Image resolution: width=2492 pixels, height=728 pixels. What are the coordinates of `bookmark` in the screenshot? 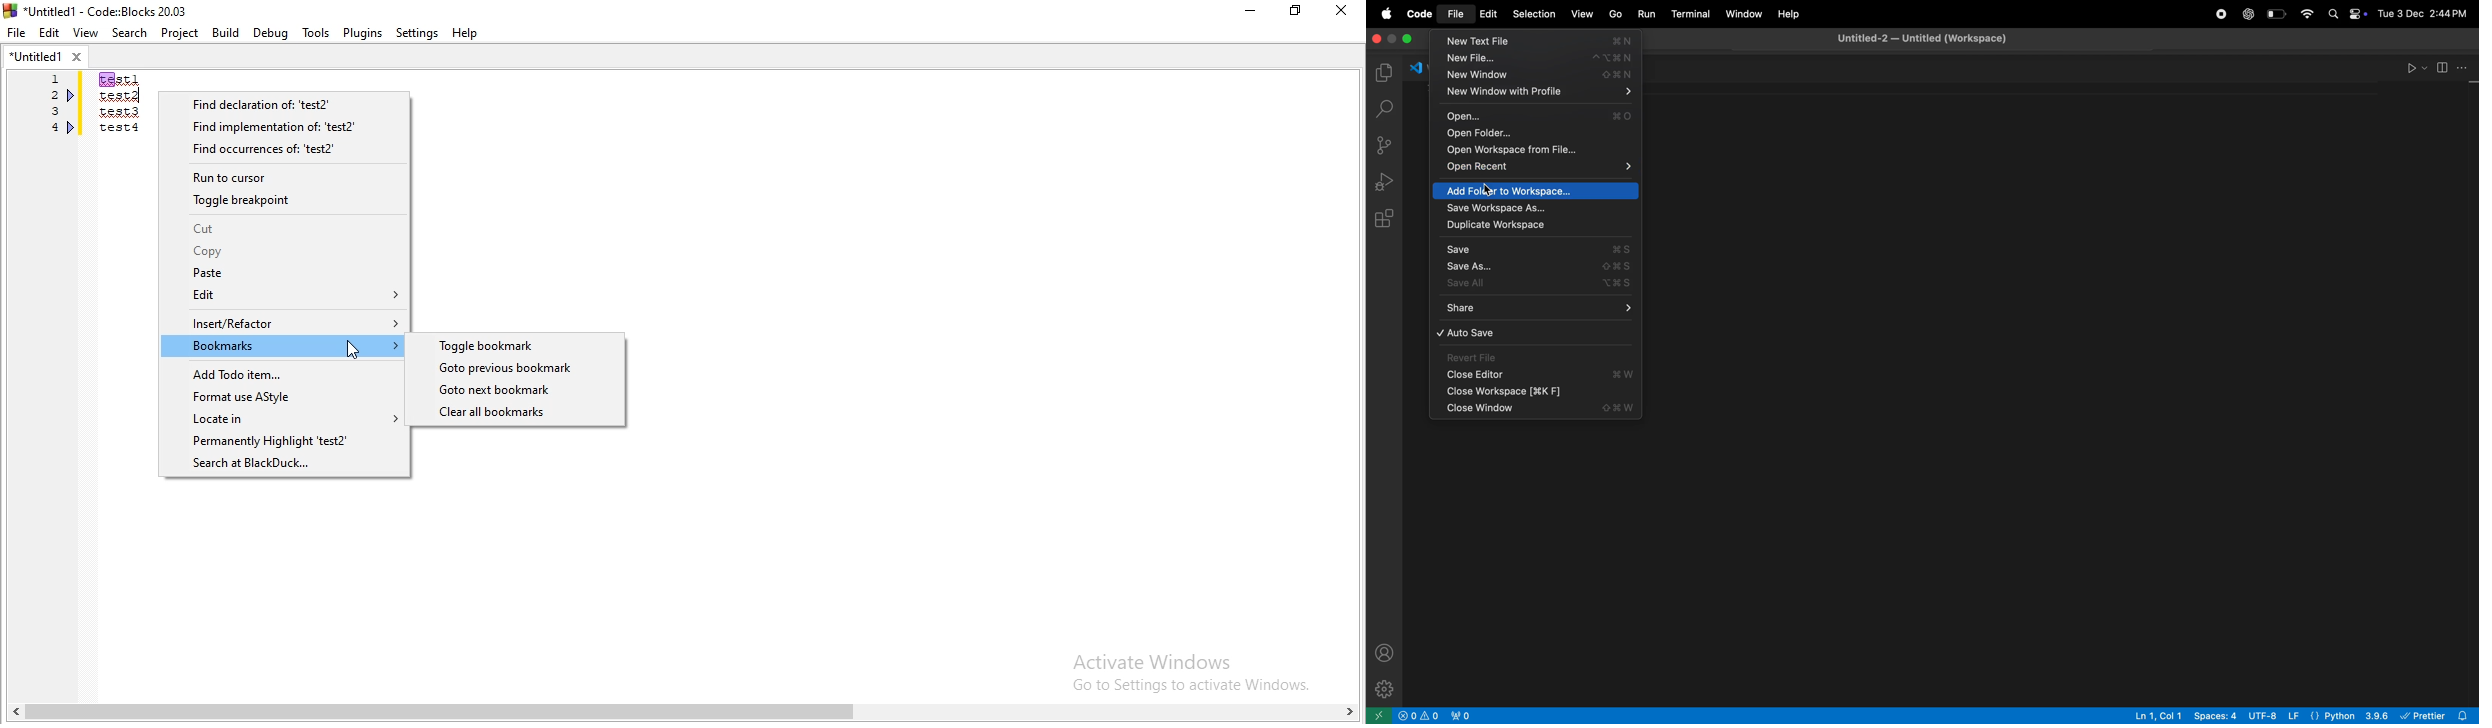 It's located at (72, 127).